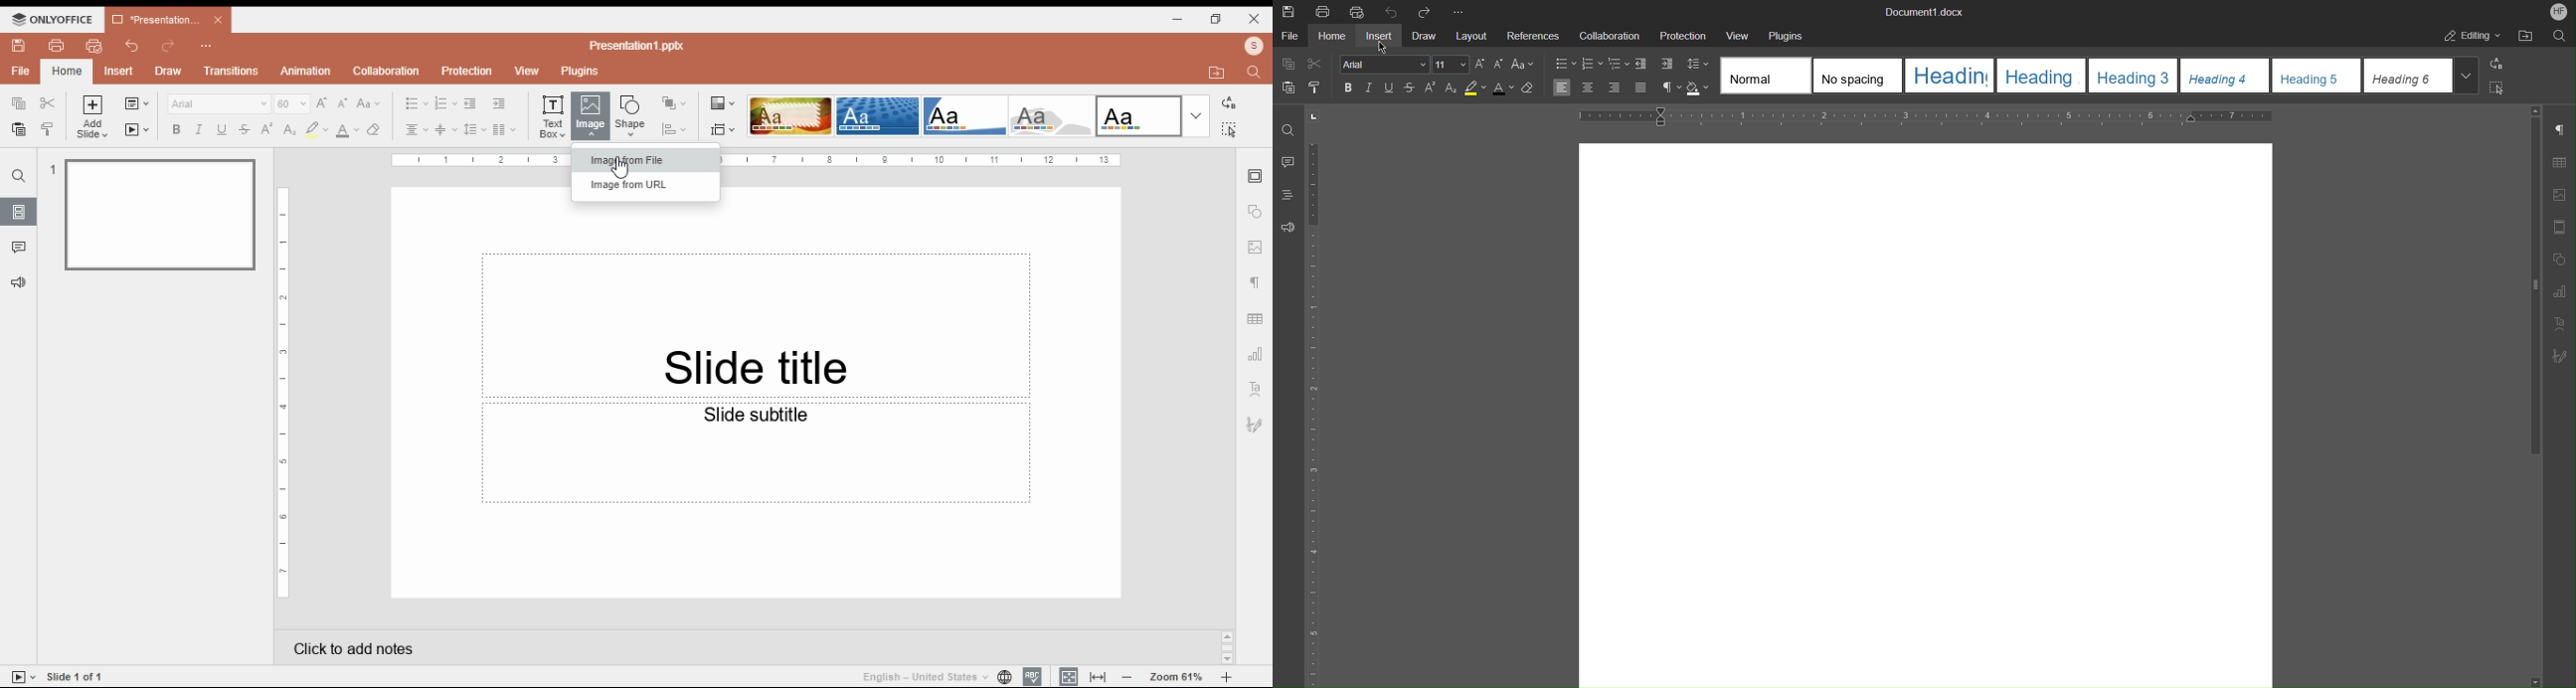  I want to click on cut, so click(48, 103).